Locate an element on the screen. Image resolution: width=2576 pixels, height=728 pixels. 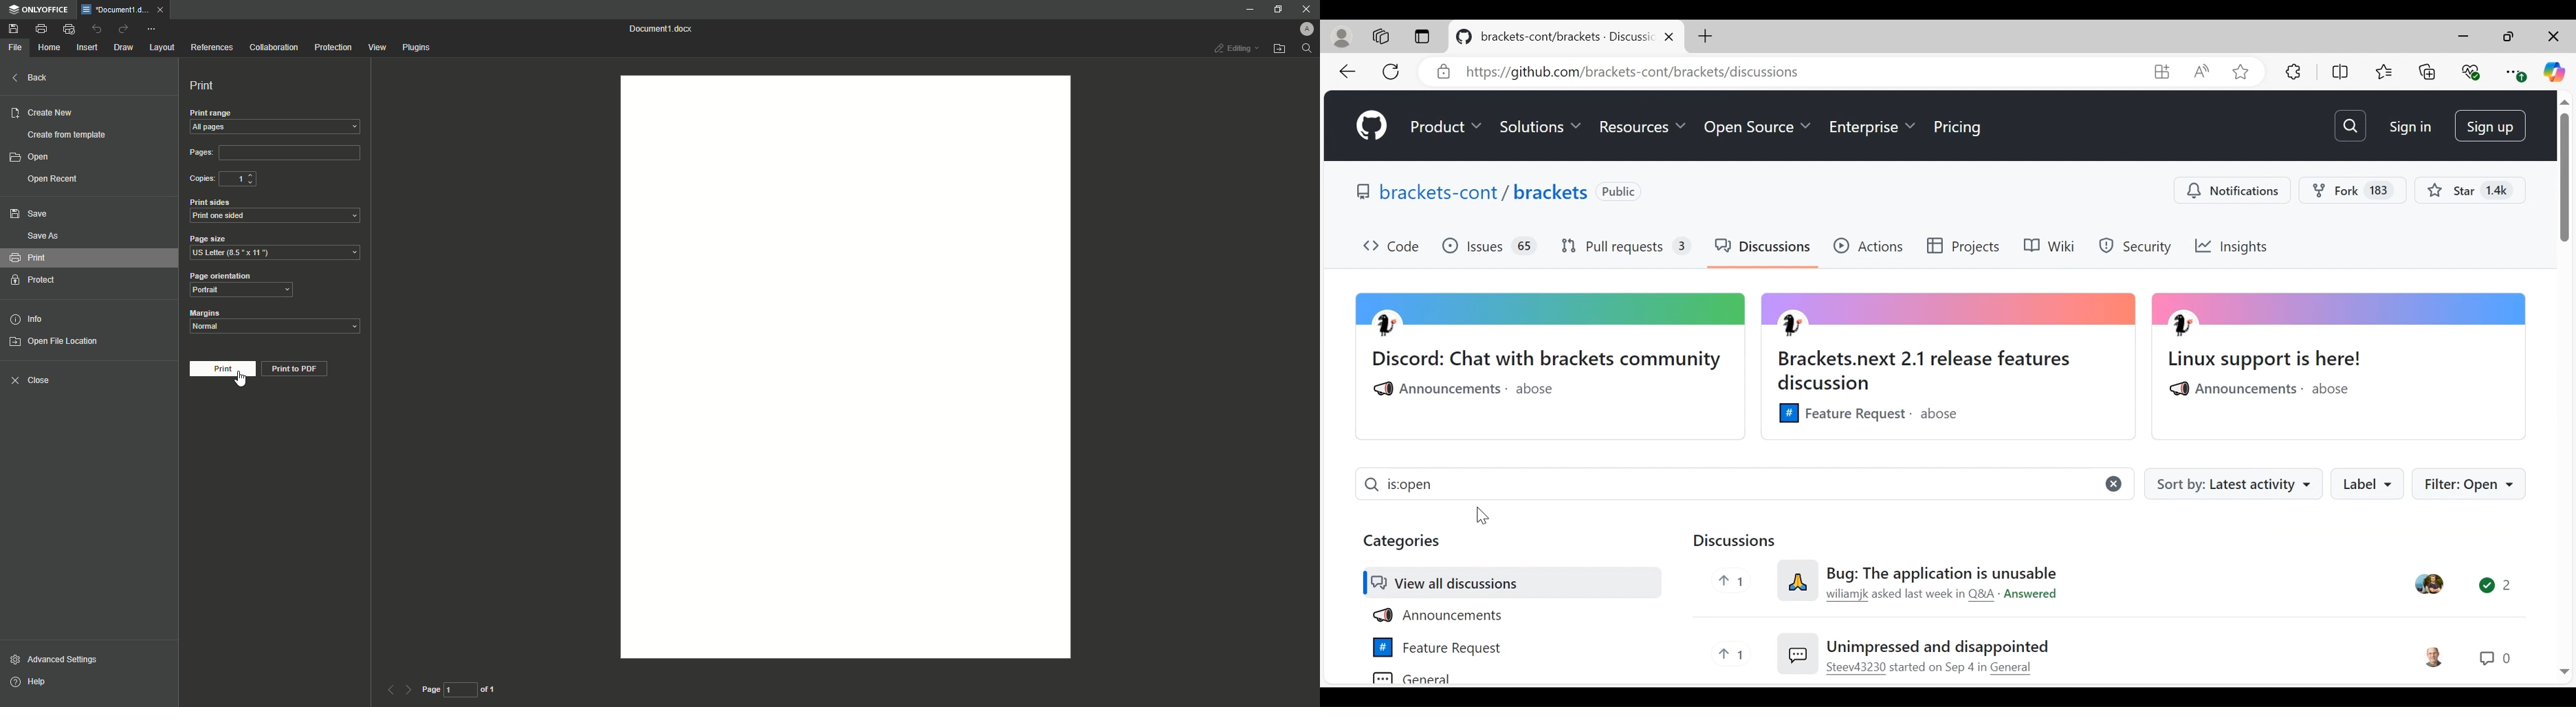
Chat is located at coordinates (2493, 584).